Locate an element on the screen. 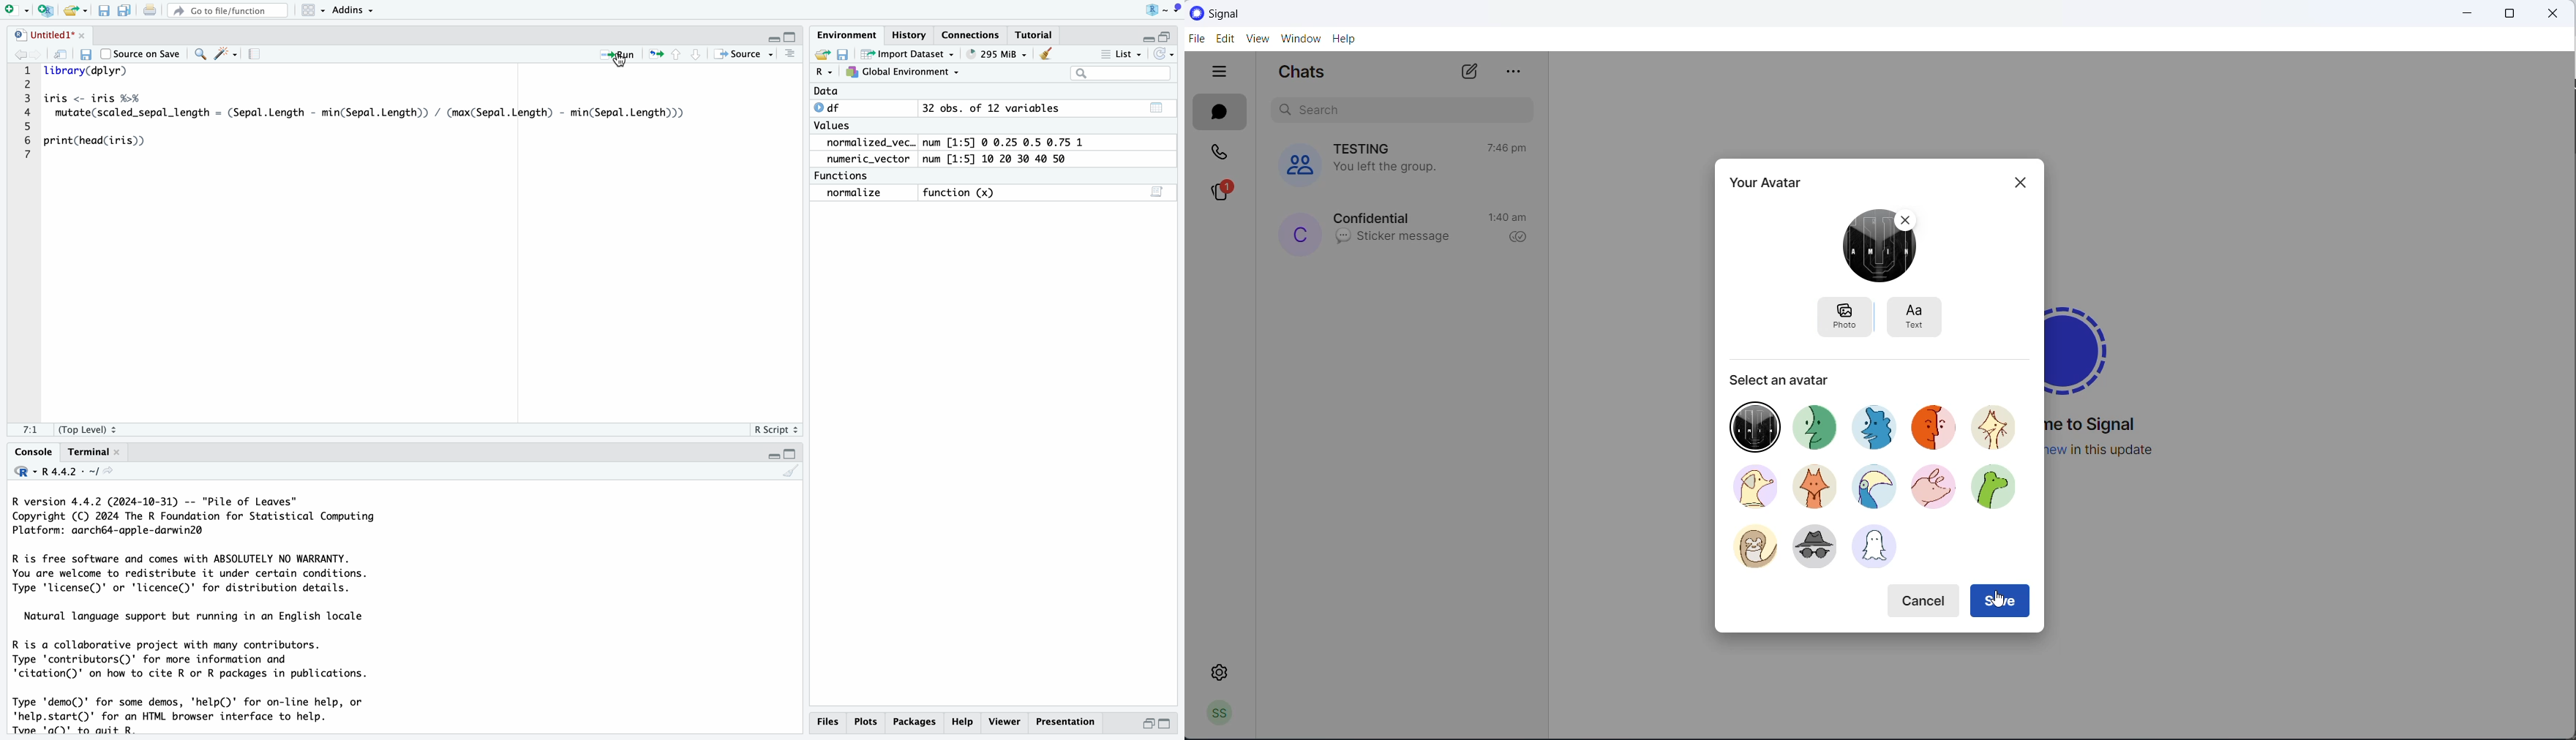  Back is located at coordinates (21, 54).